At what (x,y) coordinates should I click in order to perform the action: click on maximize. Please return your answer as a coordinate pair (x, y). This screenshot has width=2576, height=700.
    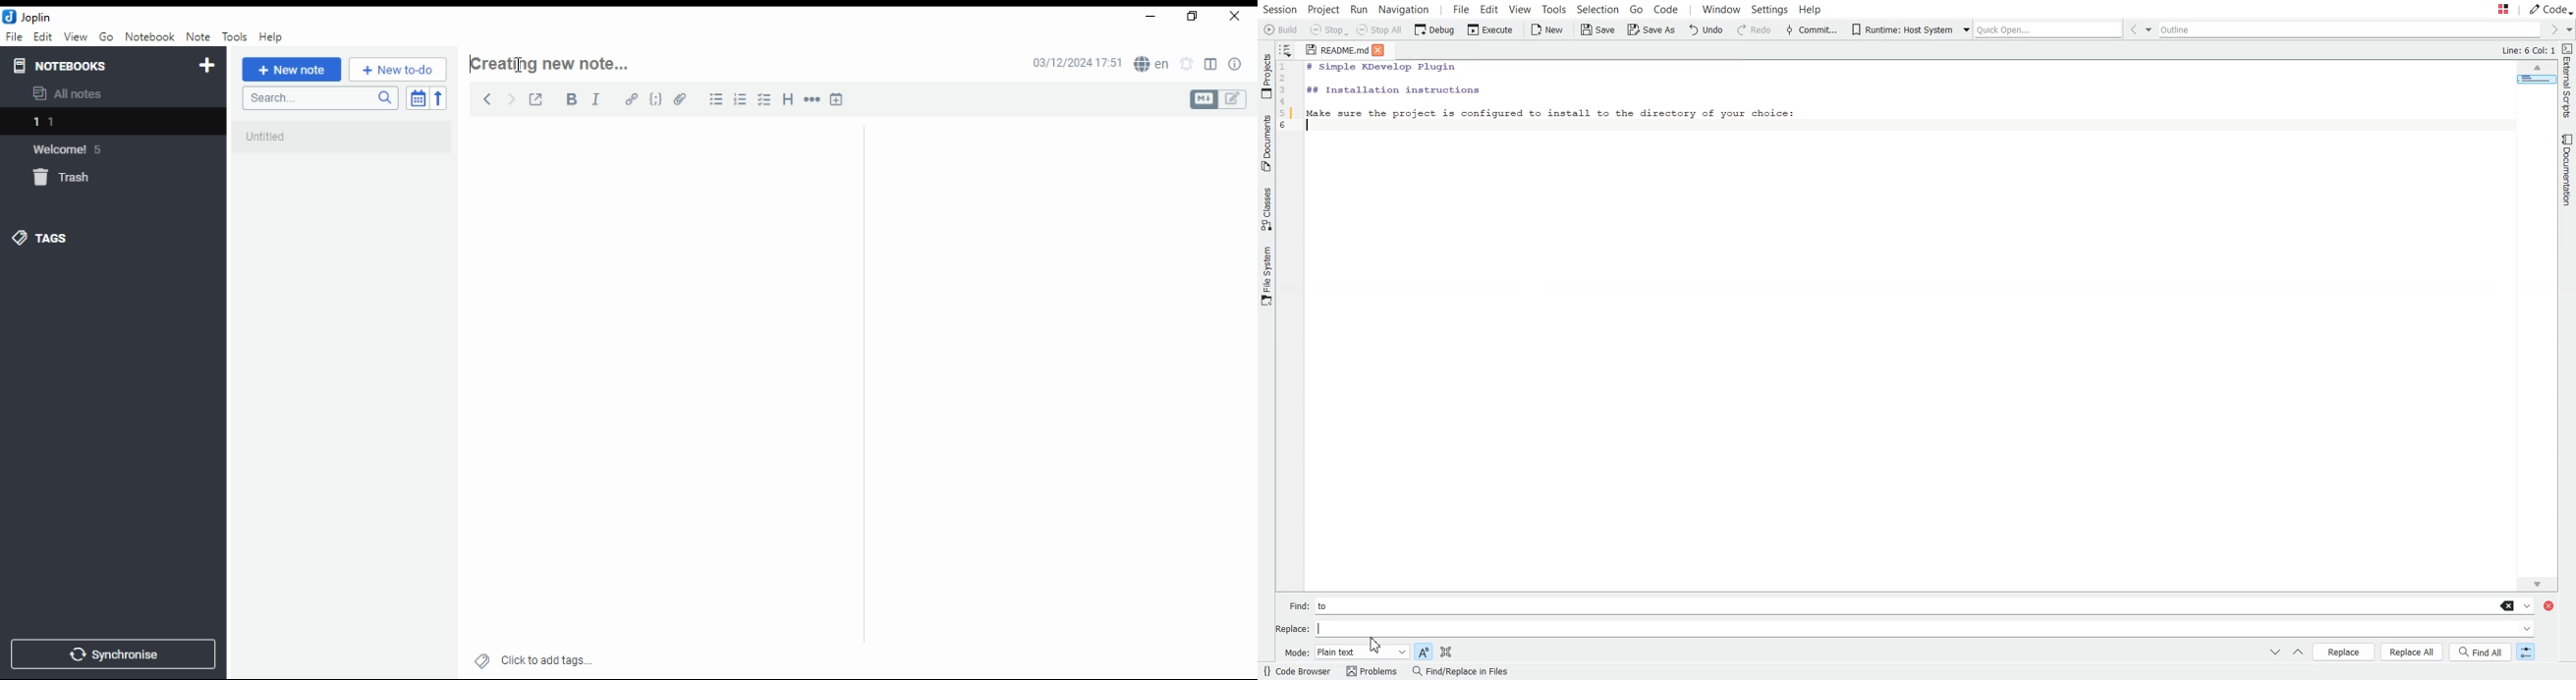
    Looking at the image, I should click on (1193, 16).